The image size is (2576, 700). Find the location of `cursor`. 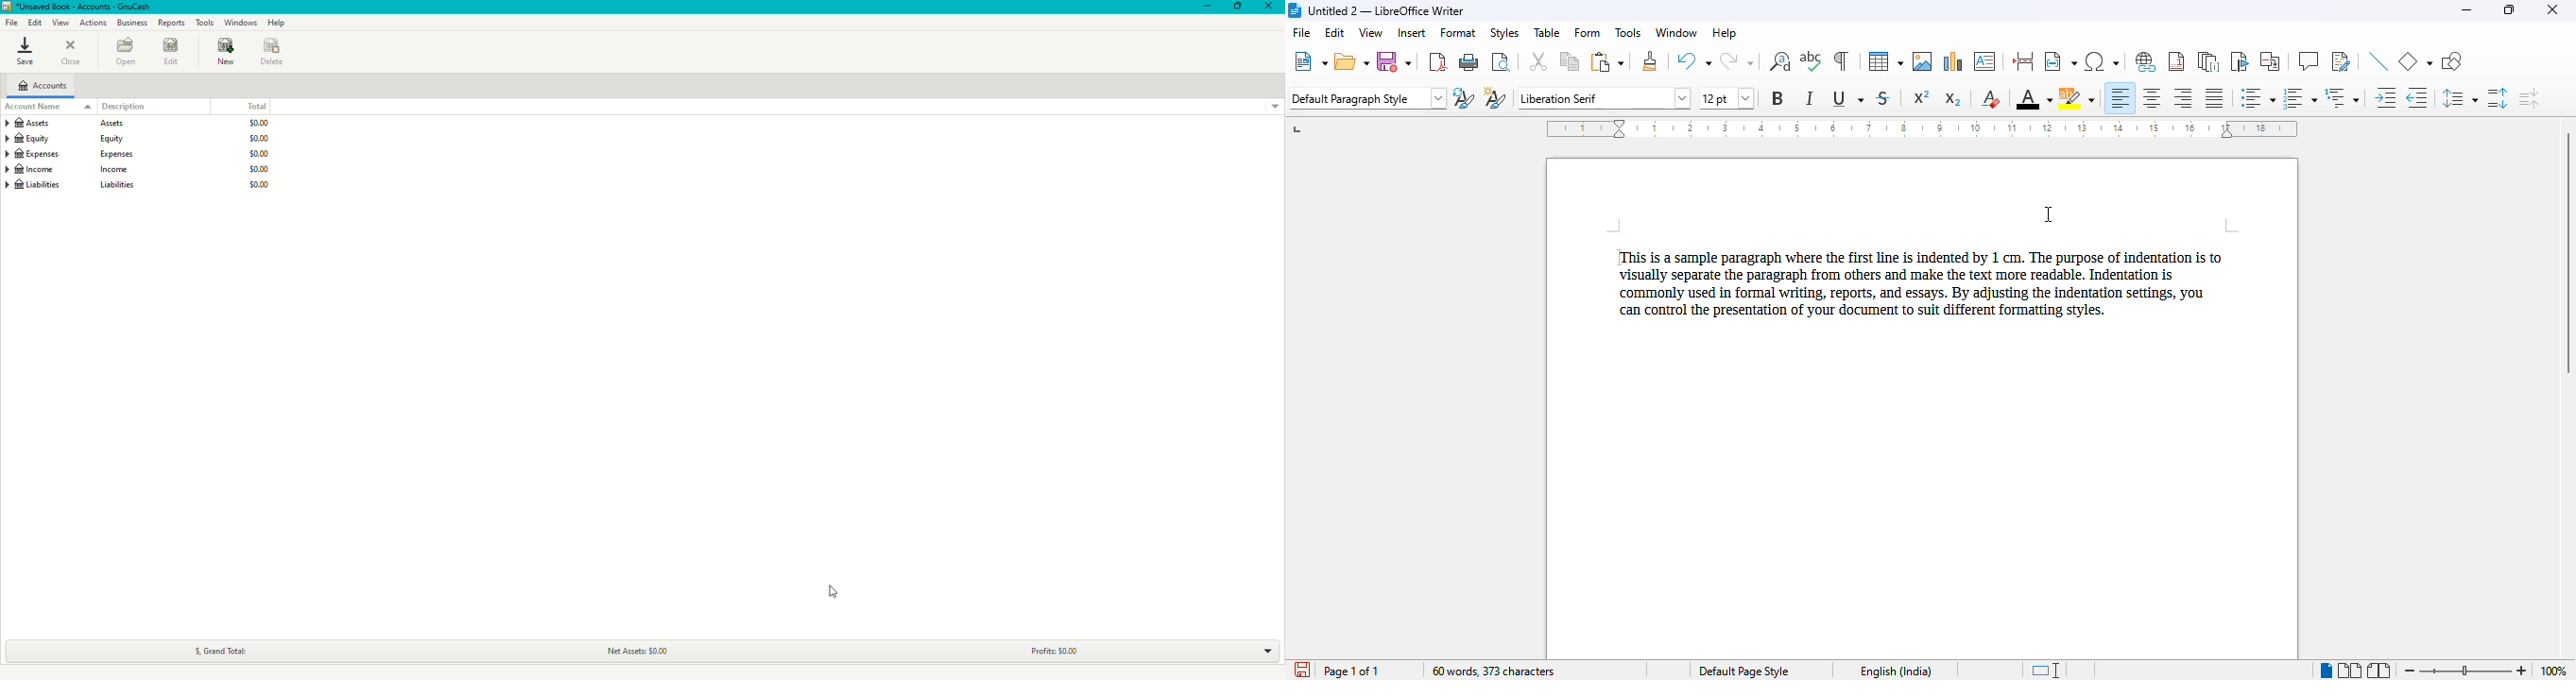

cursor is located at coordinates (2047, 213).